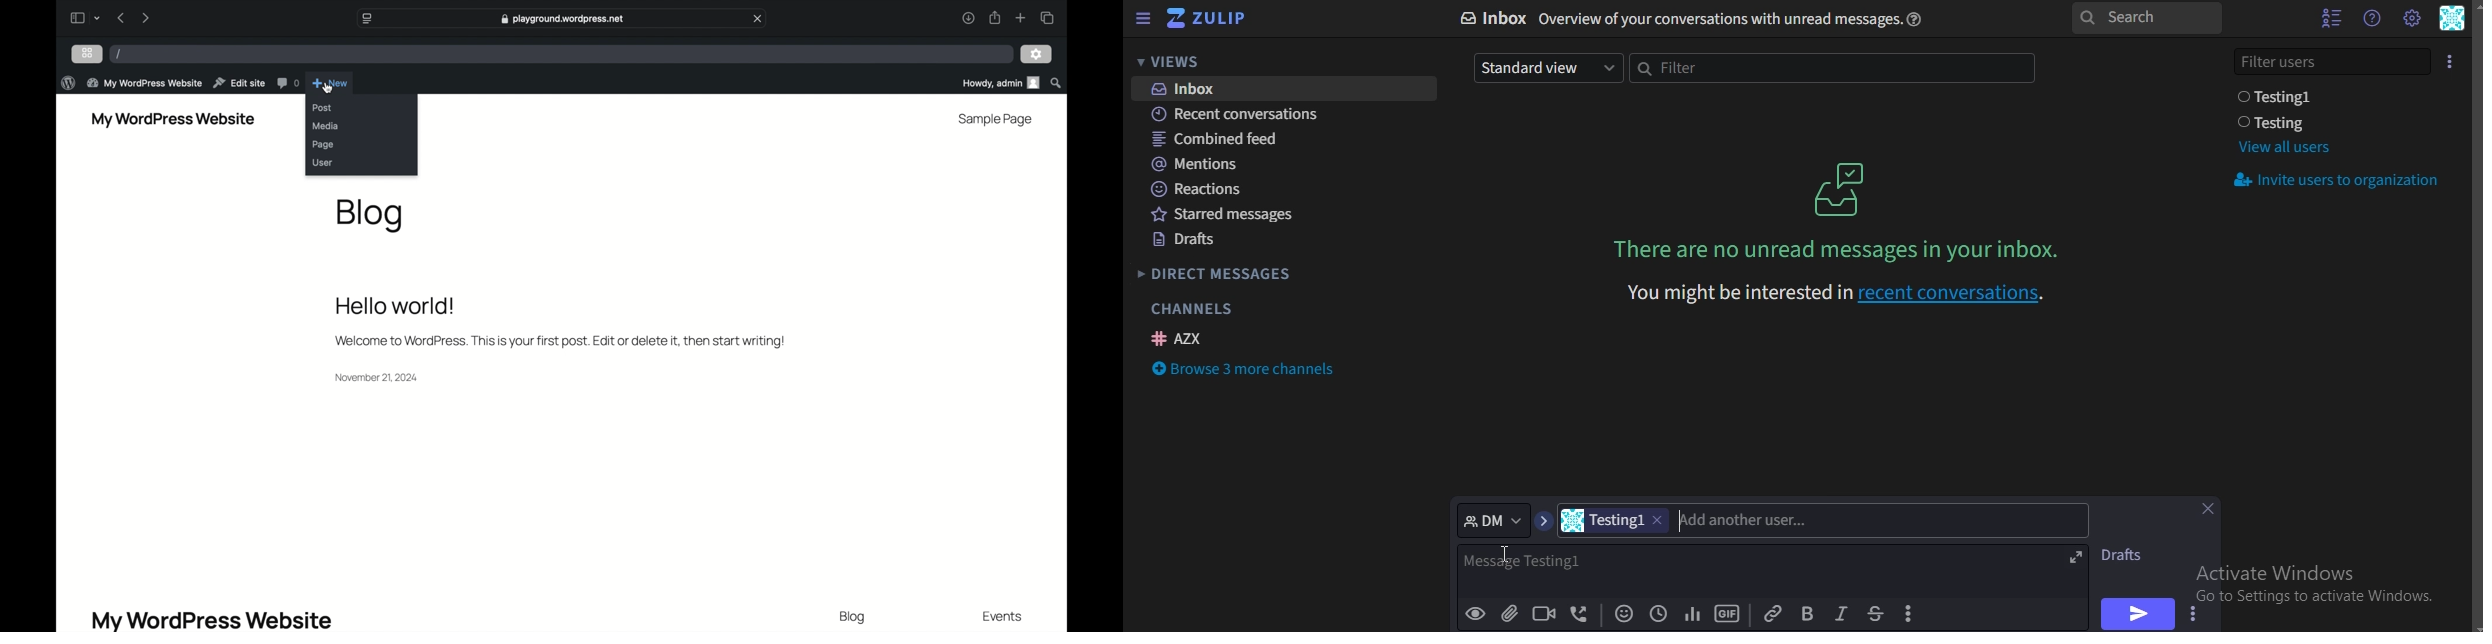 The image size is (2492, 644). What do you see at coordinates (1874, 613) in the screenshot?
I see `strikethrough` at bounding box center [1874, 613].